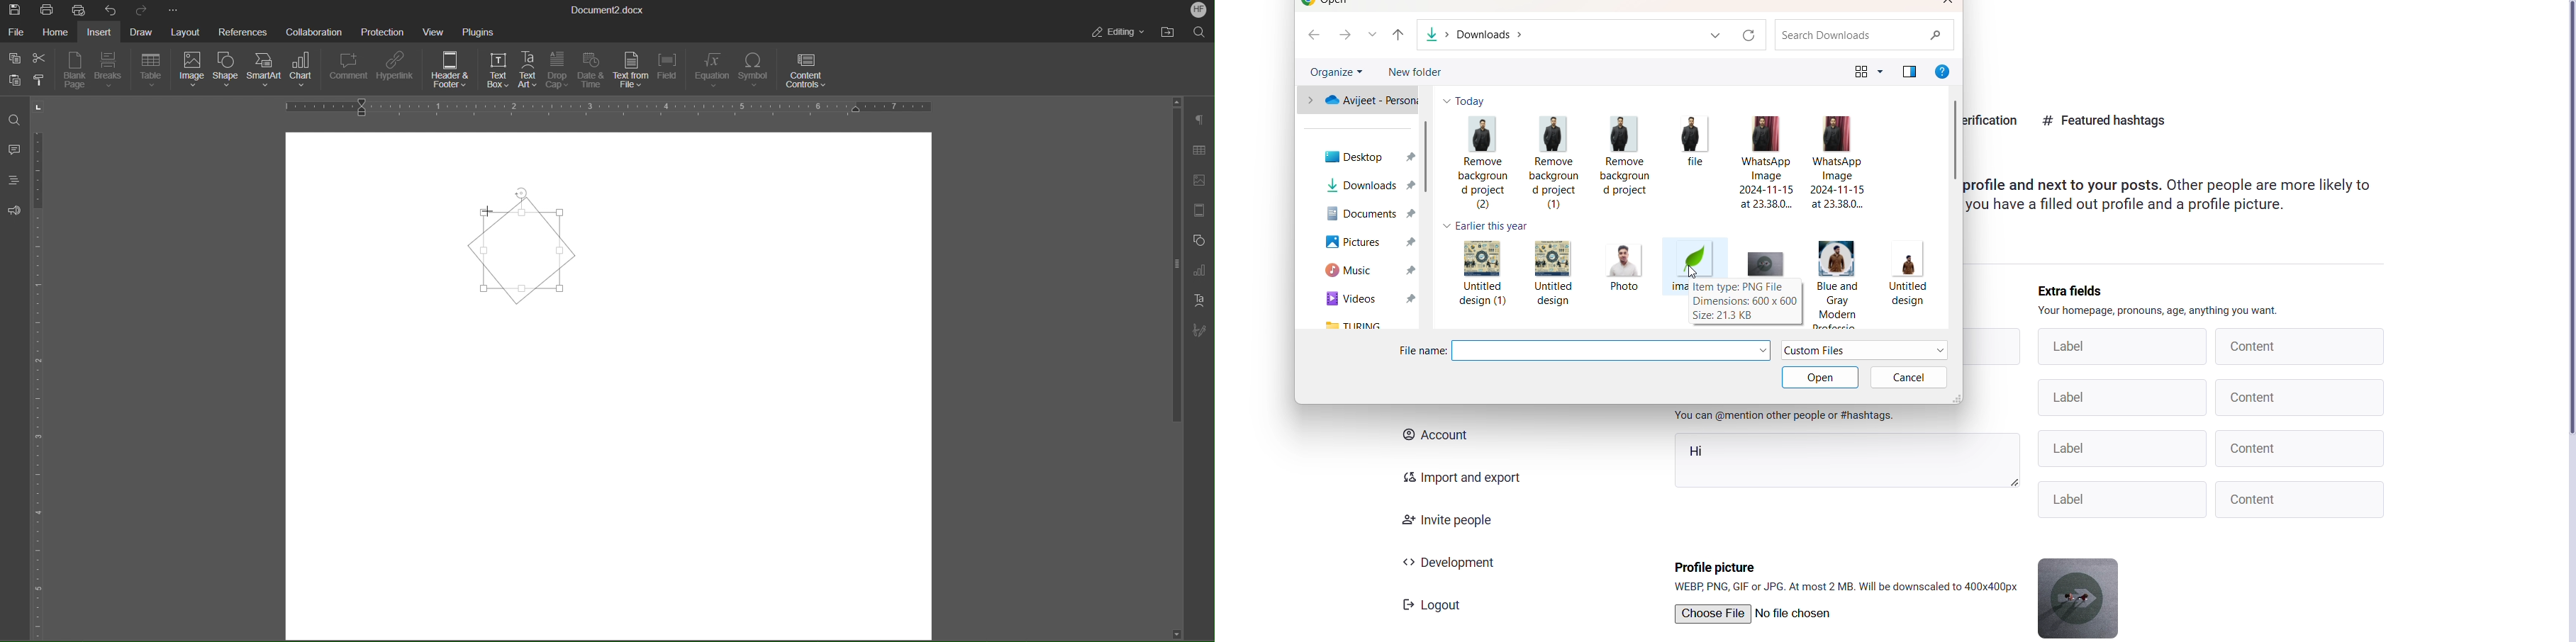 Image resolution: width=2576 pixels, height=644 pixels. I want to click on WhatsApp Image2024-11-15 at 23.38.0..., so click(1841, 163).